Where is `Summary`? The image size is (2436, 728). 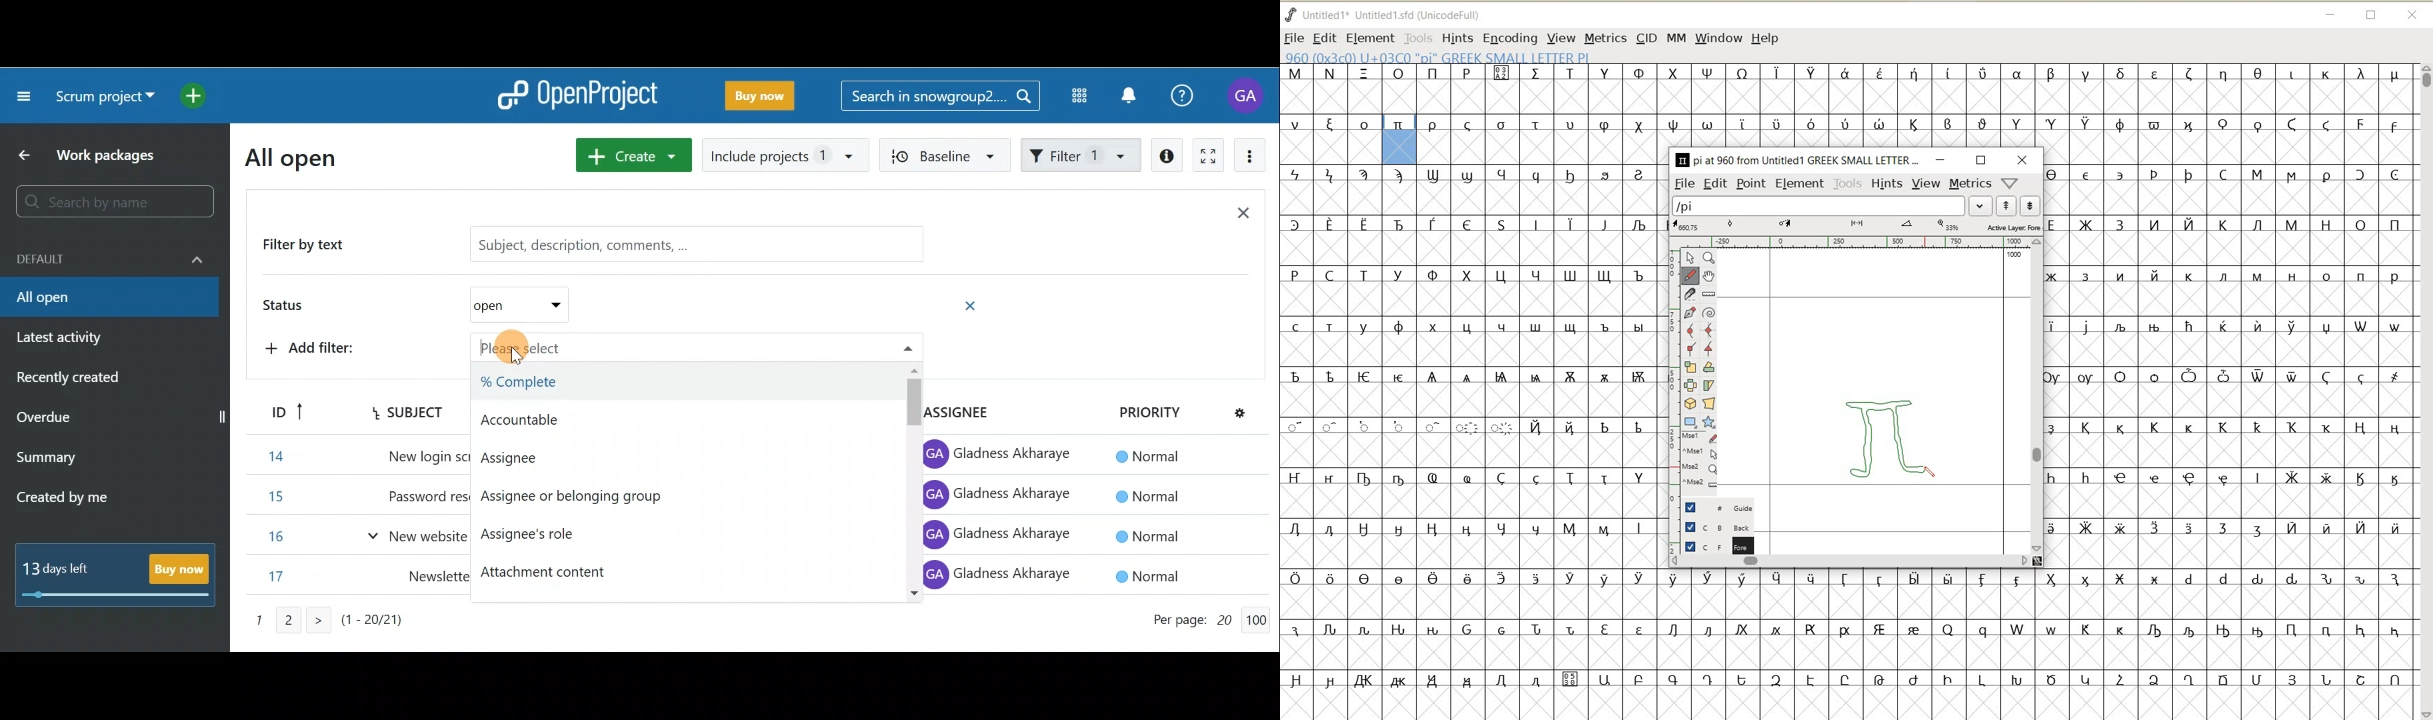 Summary is located at coordinates (47, 460).